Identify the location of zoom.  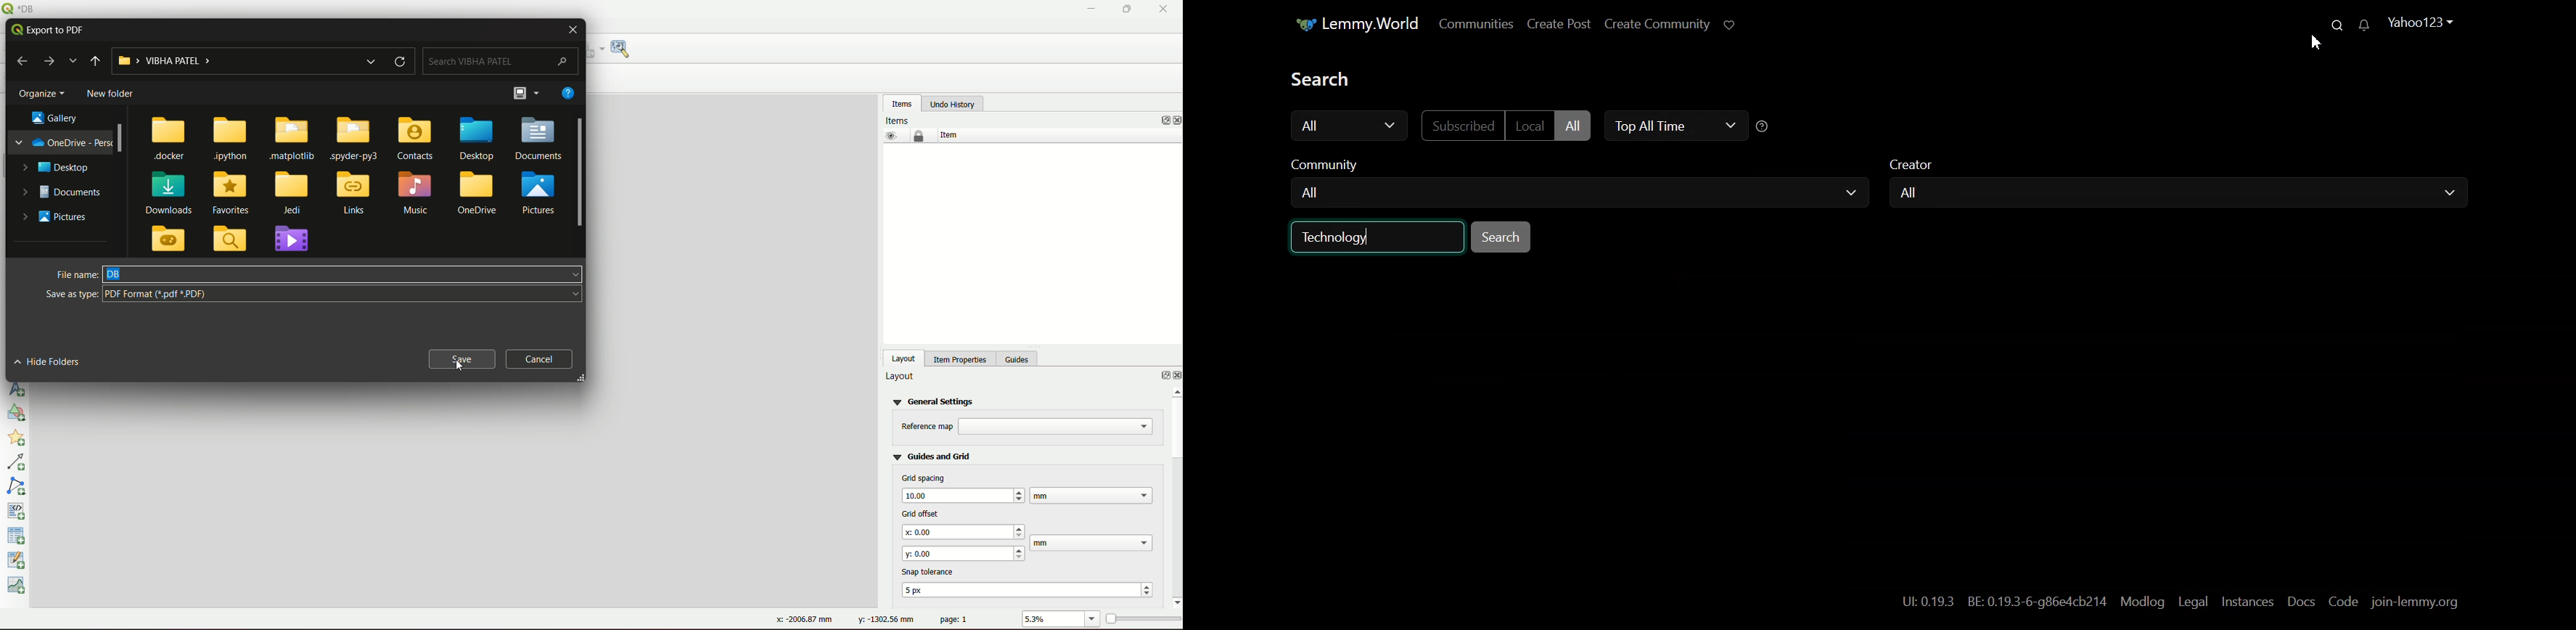
(1093, 620).